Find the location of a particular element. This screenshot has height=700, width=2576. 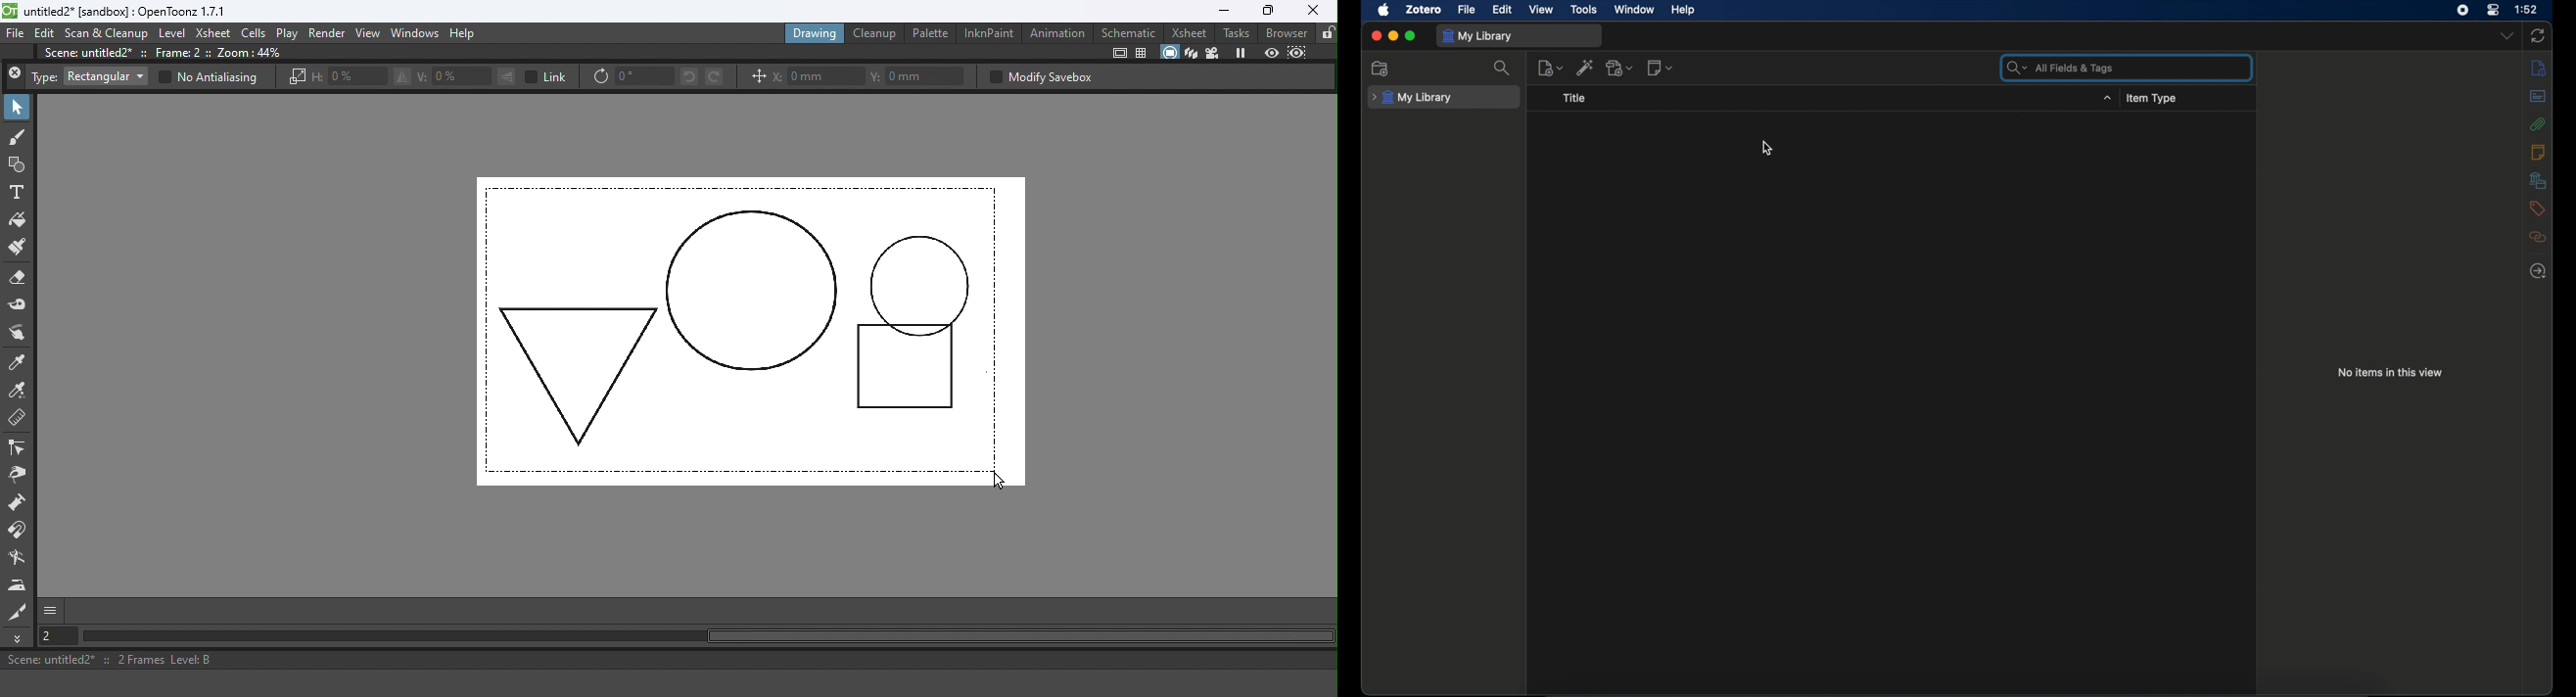

screen recorder icon is located at coordinates (2462, 10).